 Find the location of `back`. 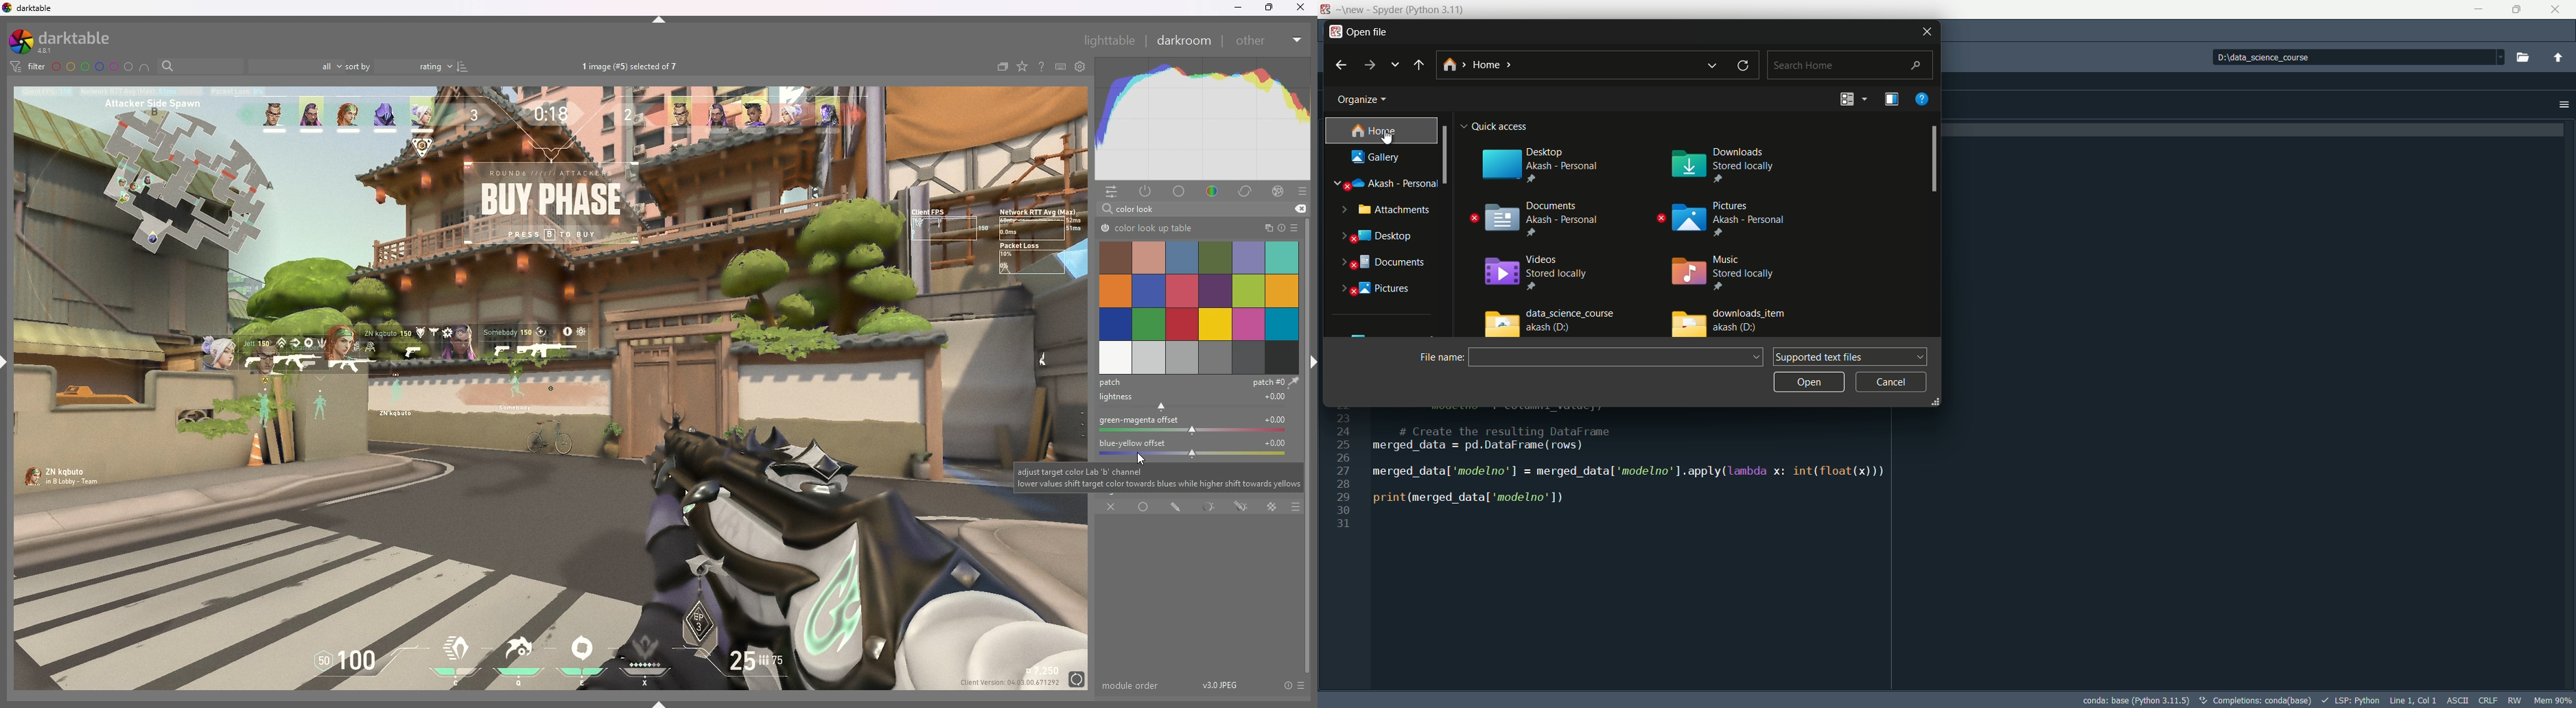

back is located at coordinates (1340, 66).